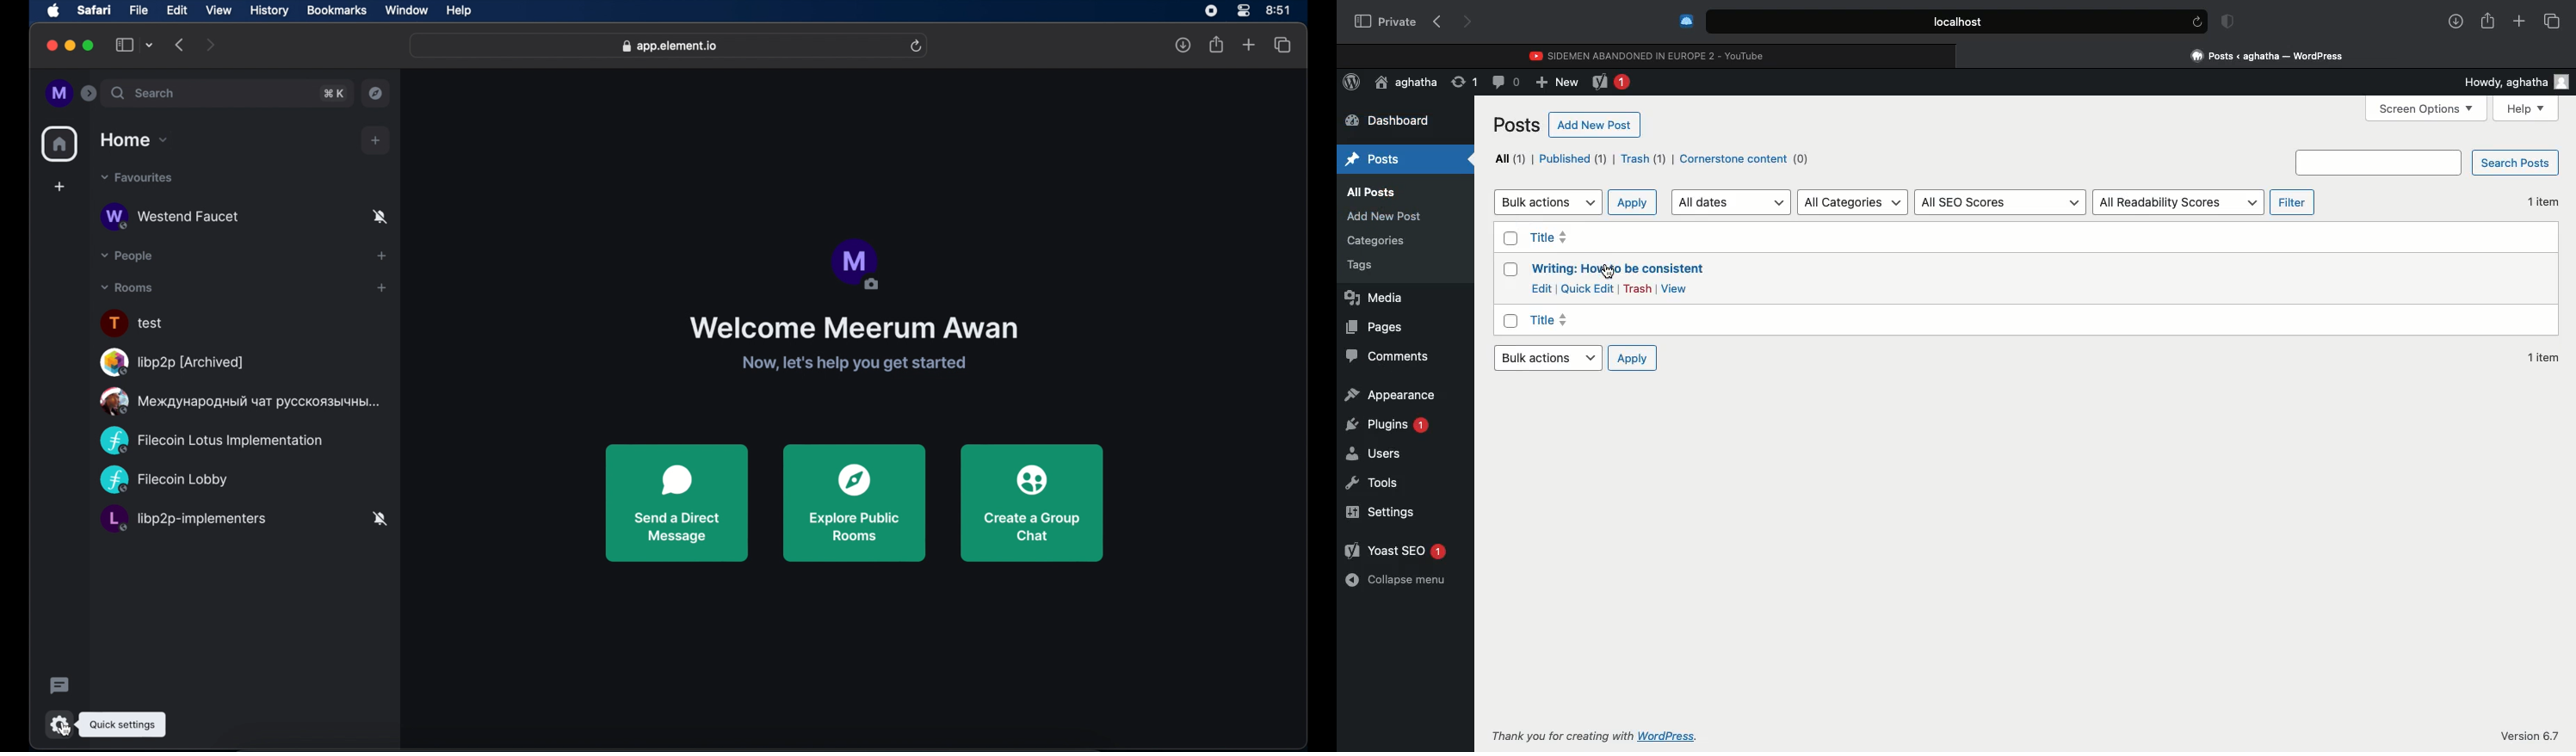  I want to click on search shortcut, so click(334, 93).